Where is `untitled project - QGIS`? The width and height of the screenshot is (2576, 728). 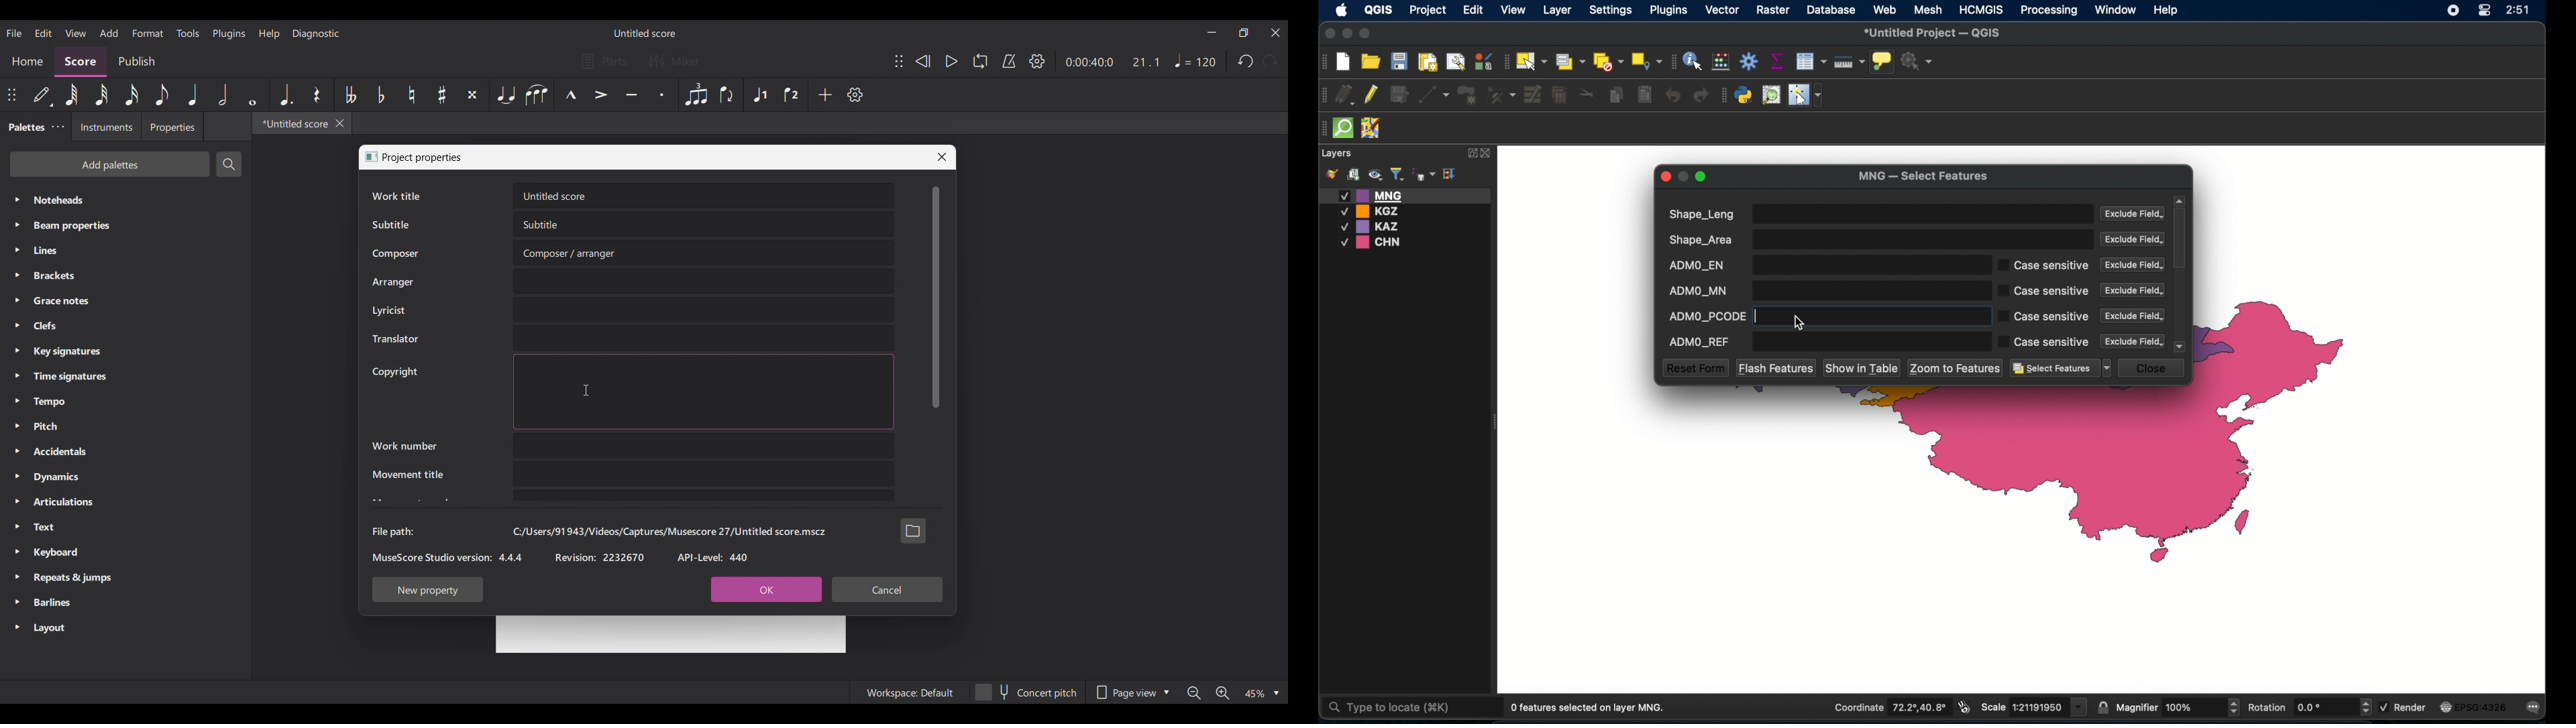
untitled project - QGIS is located at coordinates (1933, 33).